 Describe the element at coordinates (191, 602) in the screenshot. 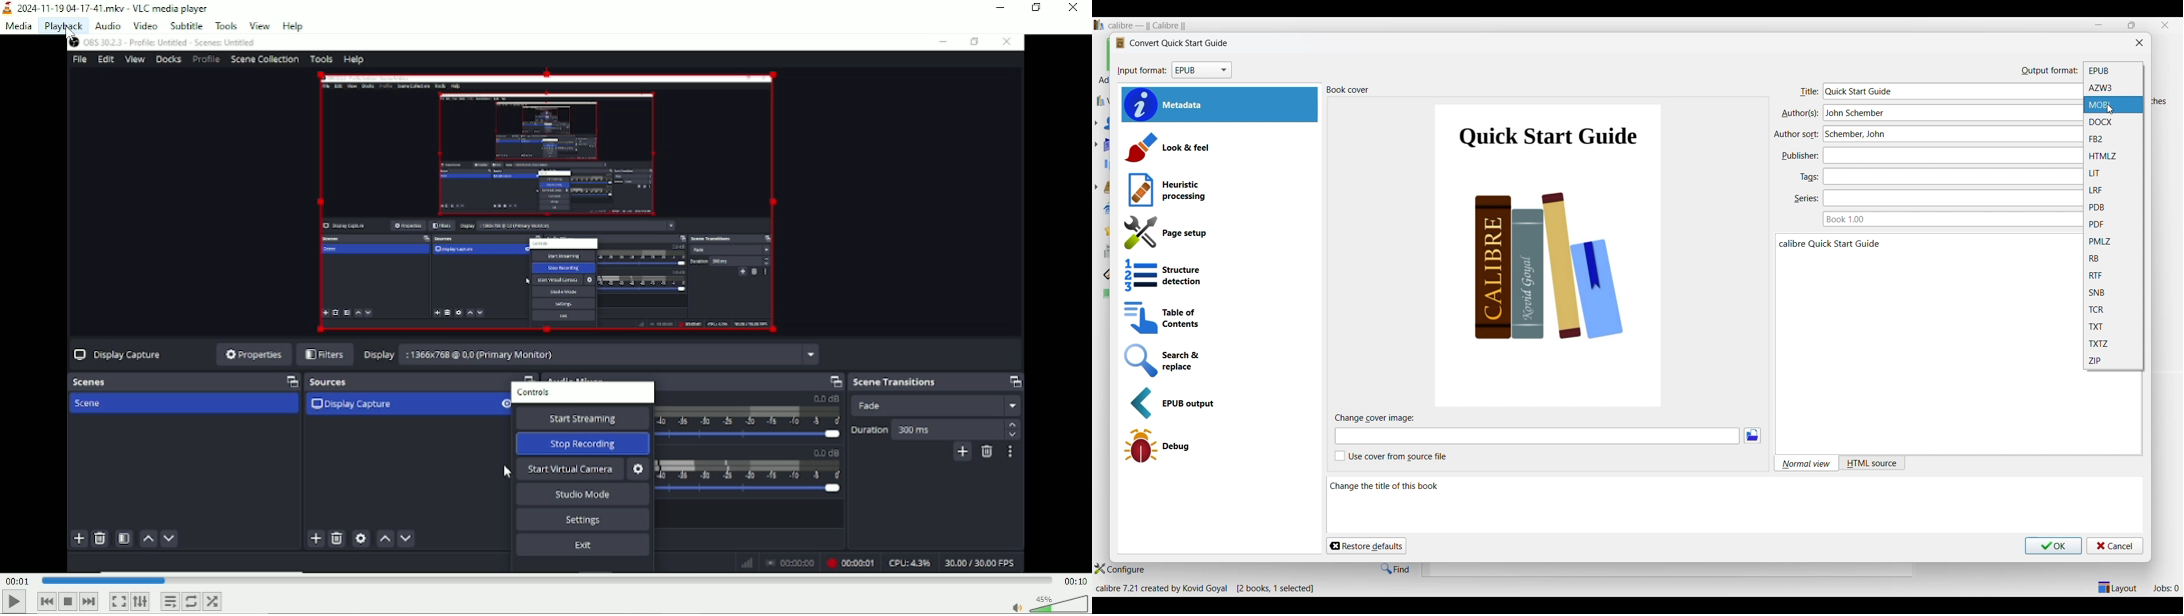

I see `Toggle between loop all, loop one and no loop` at that location.